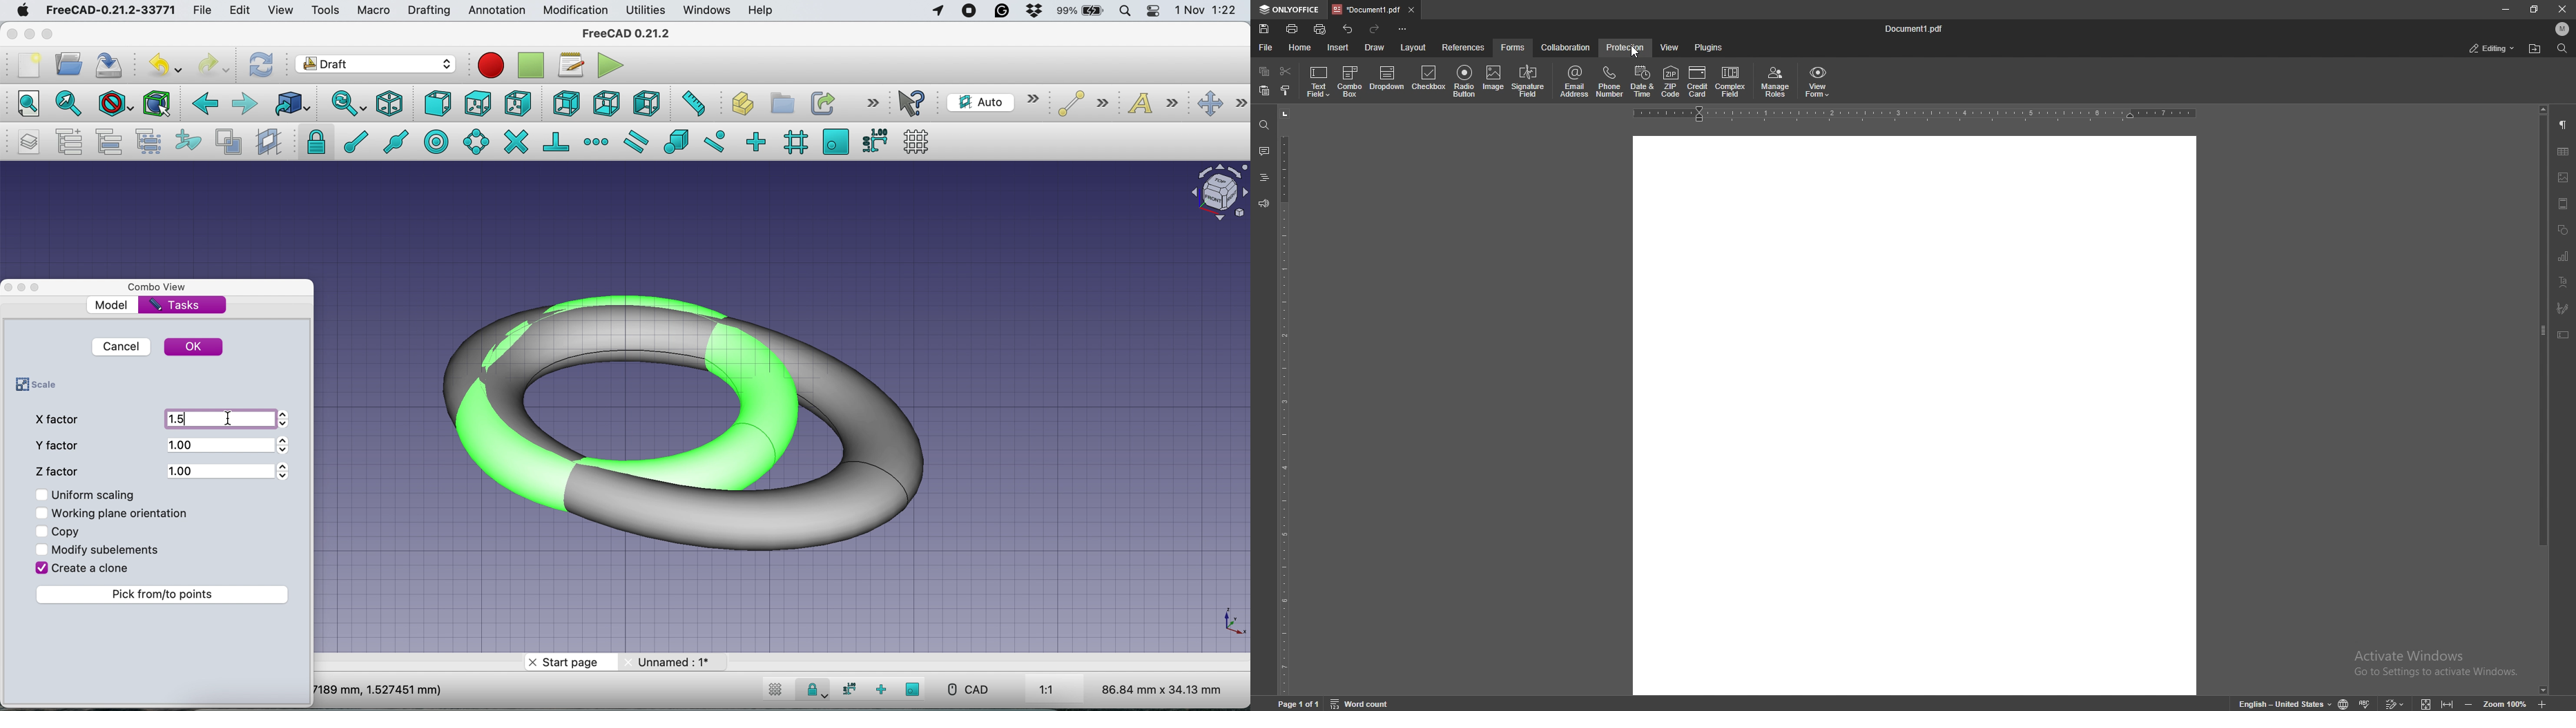 This screenshot has height=728, width=2576. Describe the element at coordinates (490, 66) in the screenshot. I see `Macro recording` at that location.